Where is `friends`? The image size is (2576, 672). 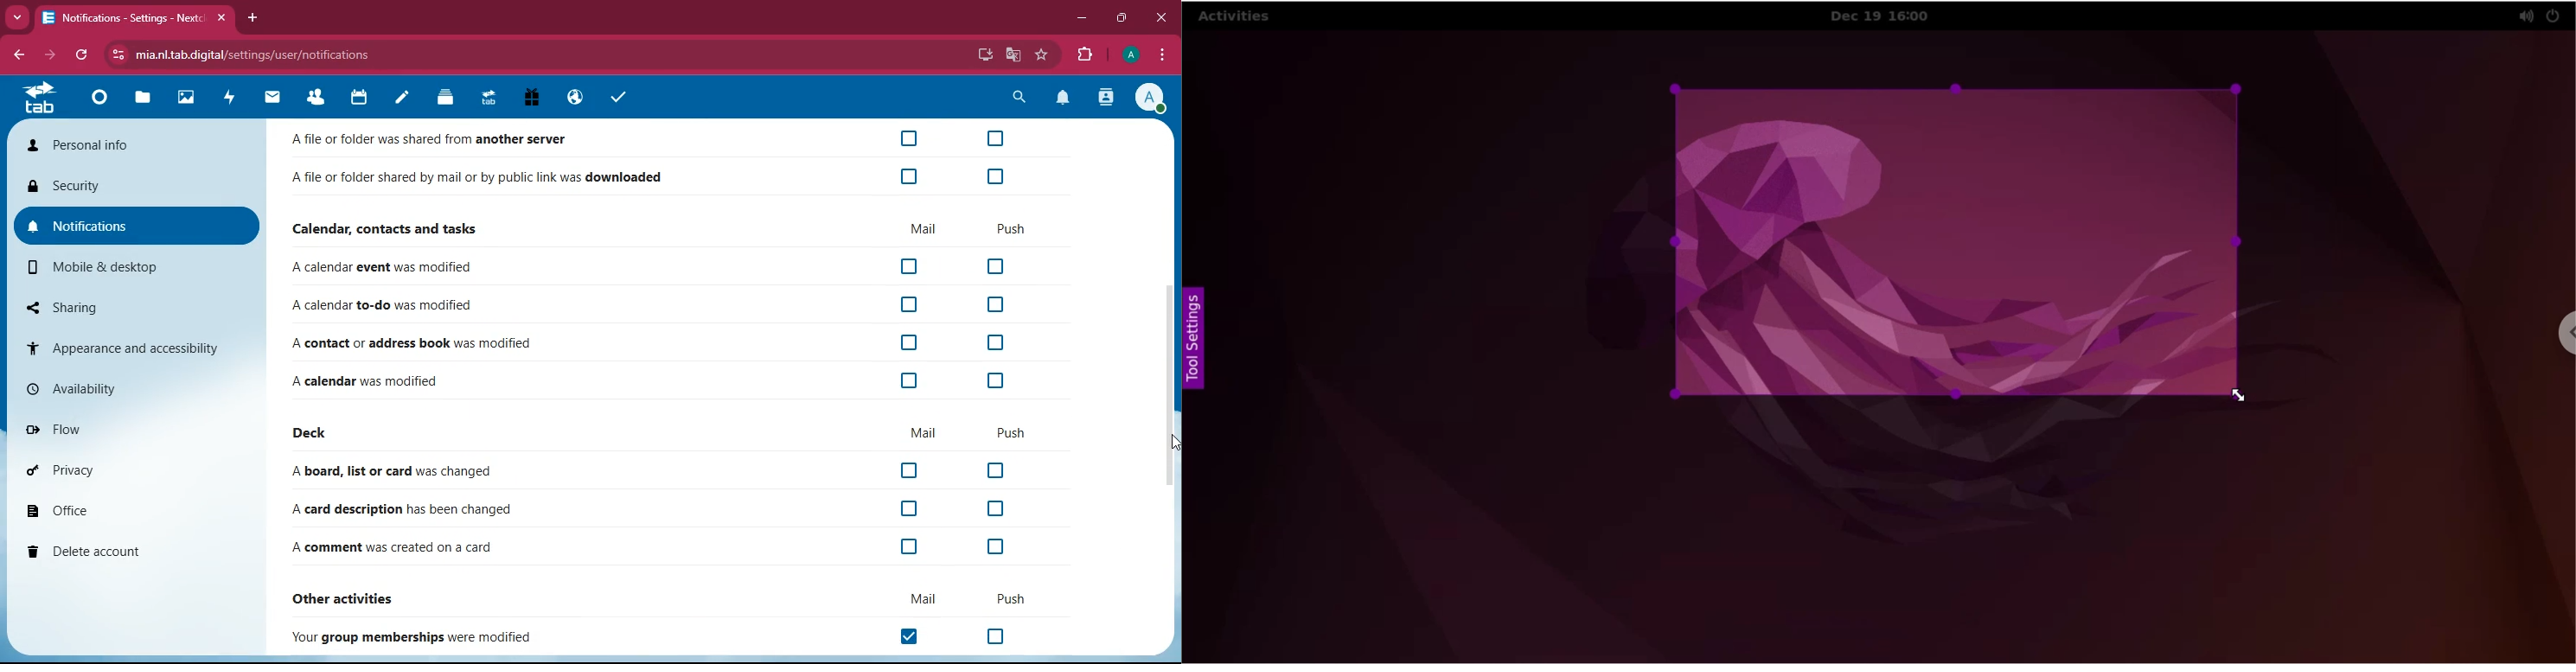 friends is located at coordinates (320, 97).